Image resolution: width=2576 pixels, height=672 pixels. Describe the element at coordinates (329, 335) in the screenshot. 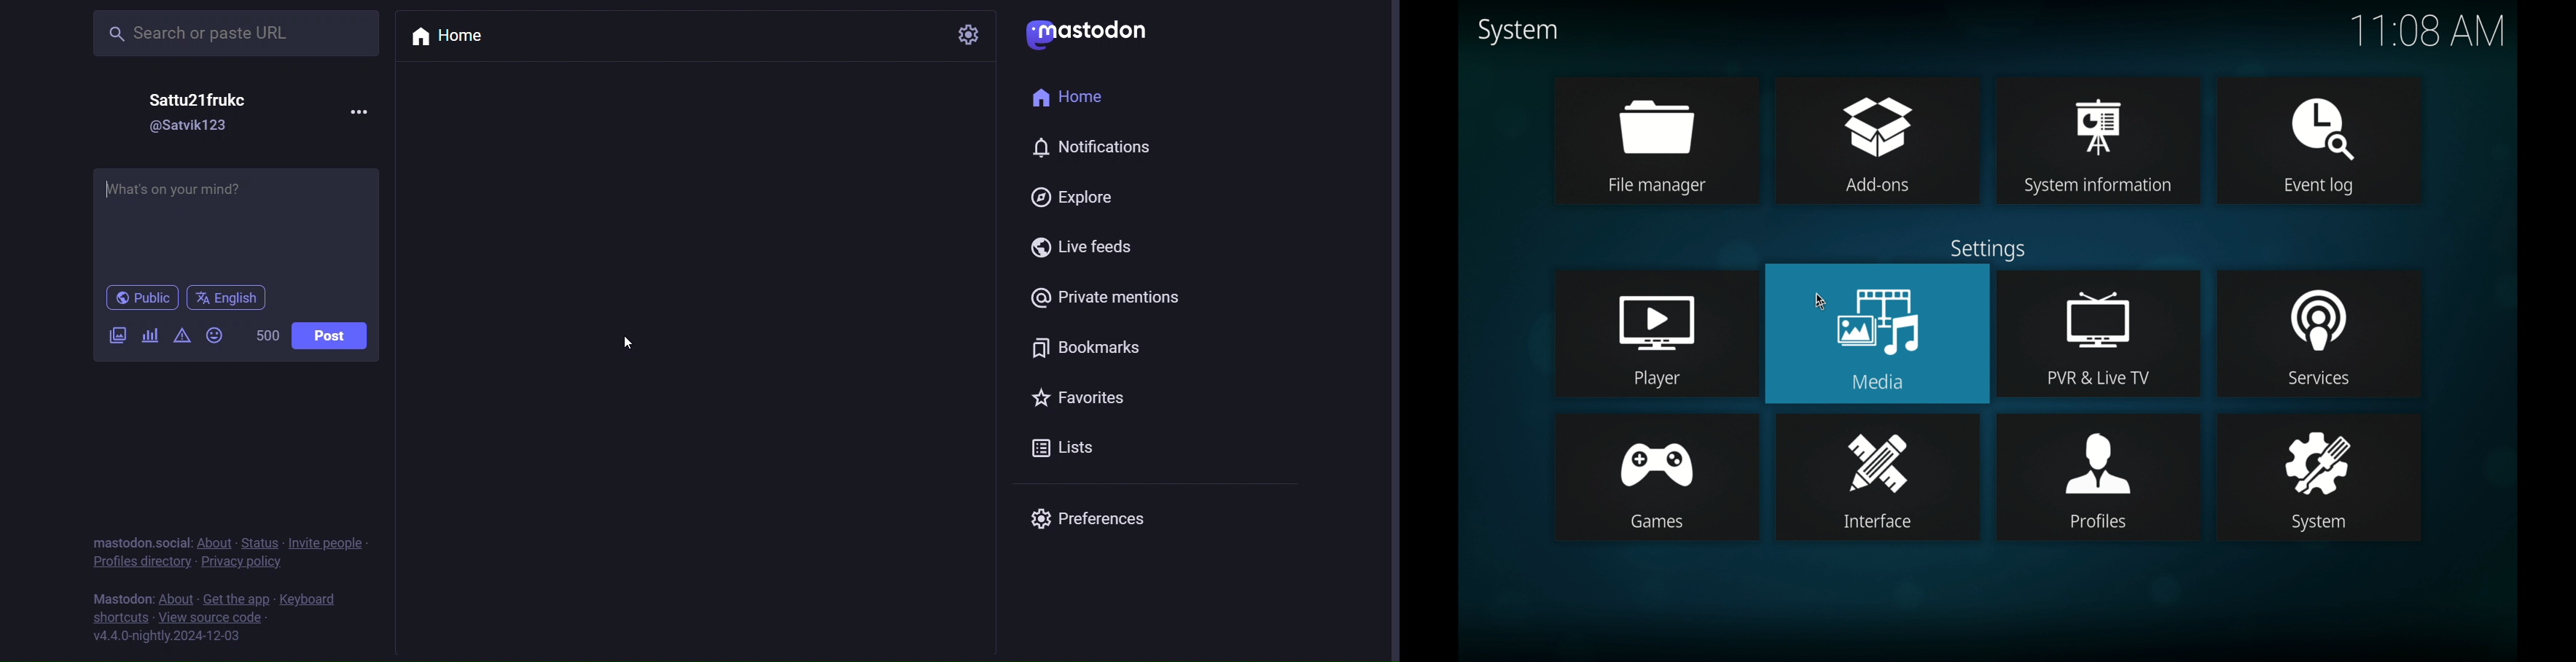

I see `Post` at that location.